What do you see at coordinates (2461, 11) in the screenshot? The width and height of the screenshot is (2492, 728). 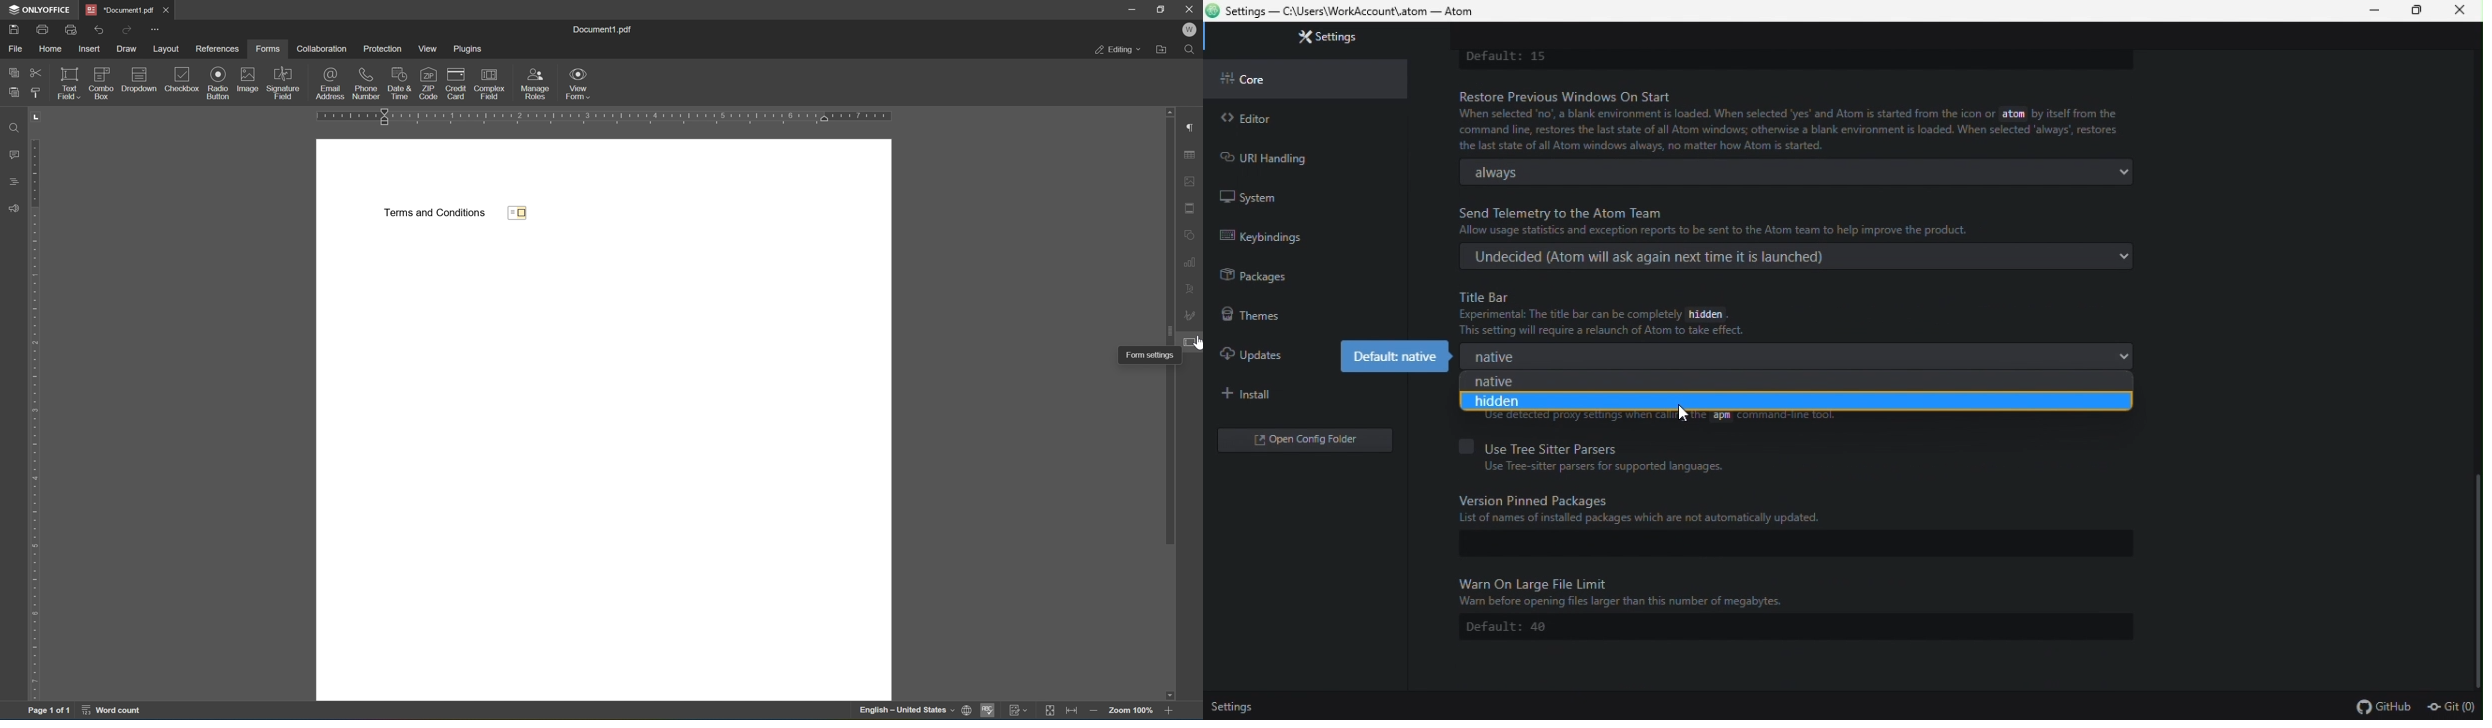 I see `close` at bounding box center [2461, 11].